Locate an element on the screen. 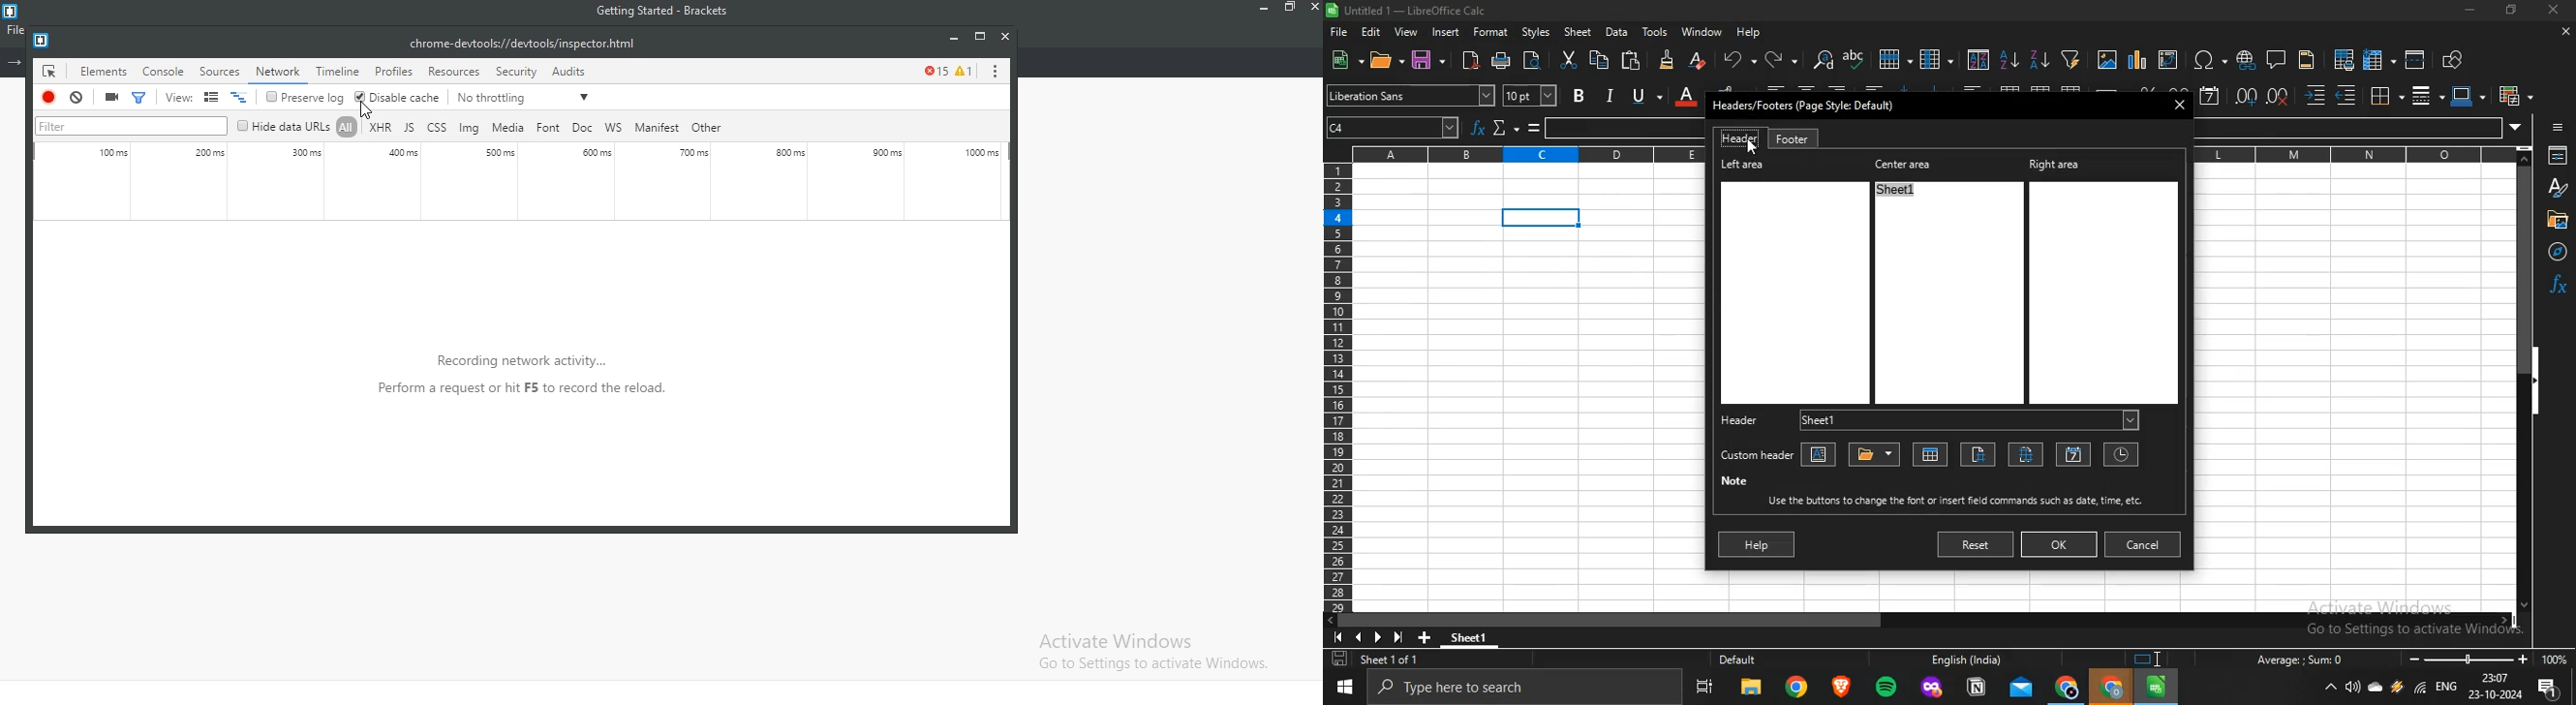  reset is located at coordinates (1975, 545).